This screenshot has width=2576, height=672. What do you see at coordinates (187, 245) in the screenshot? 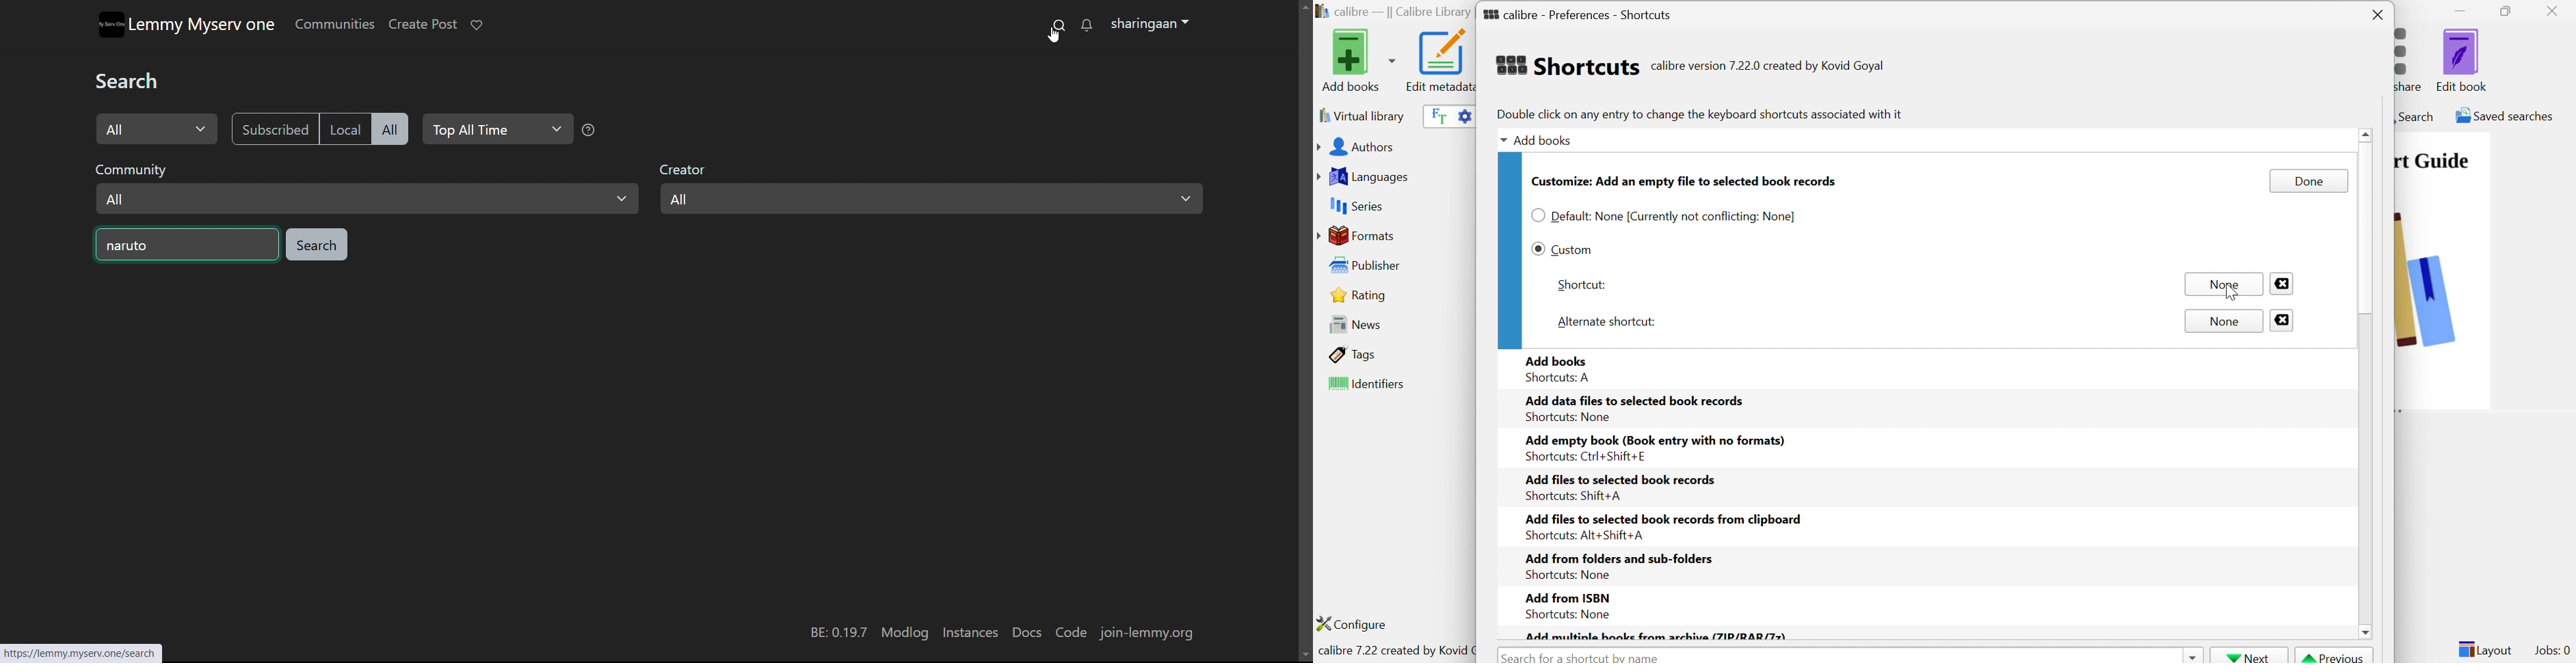
I see `Searching 'Naruto' ` at bounding box center [187, 245].